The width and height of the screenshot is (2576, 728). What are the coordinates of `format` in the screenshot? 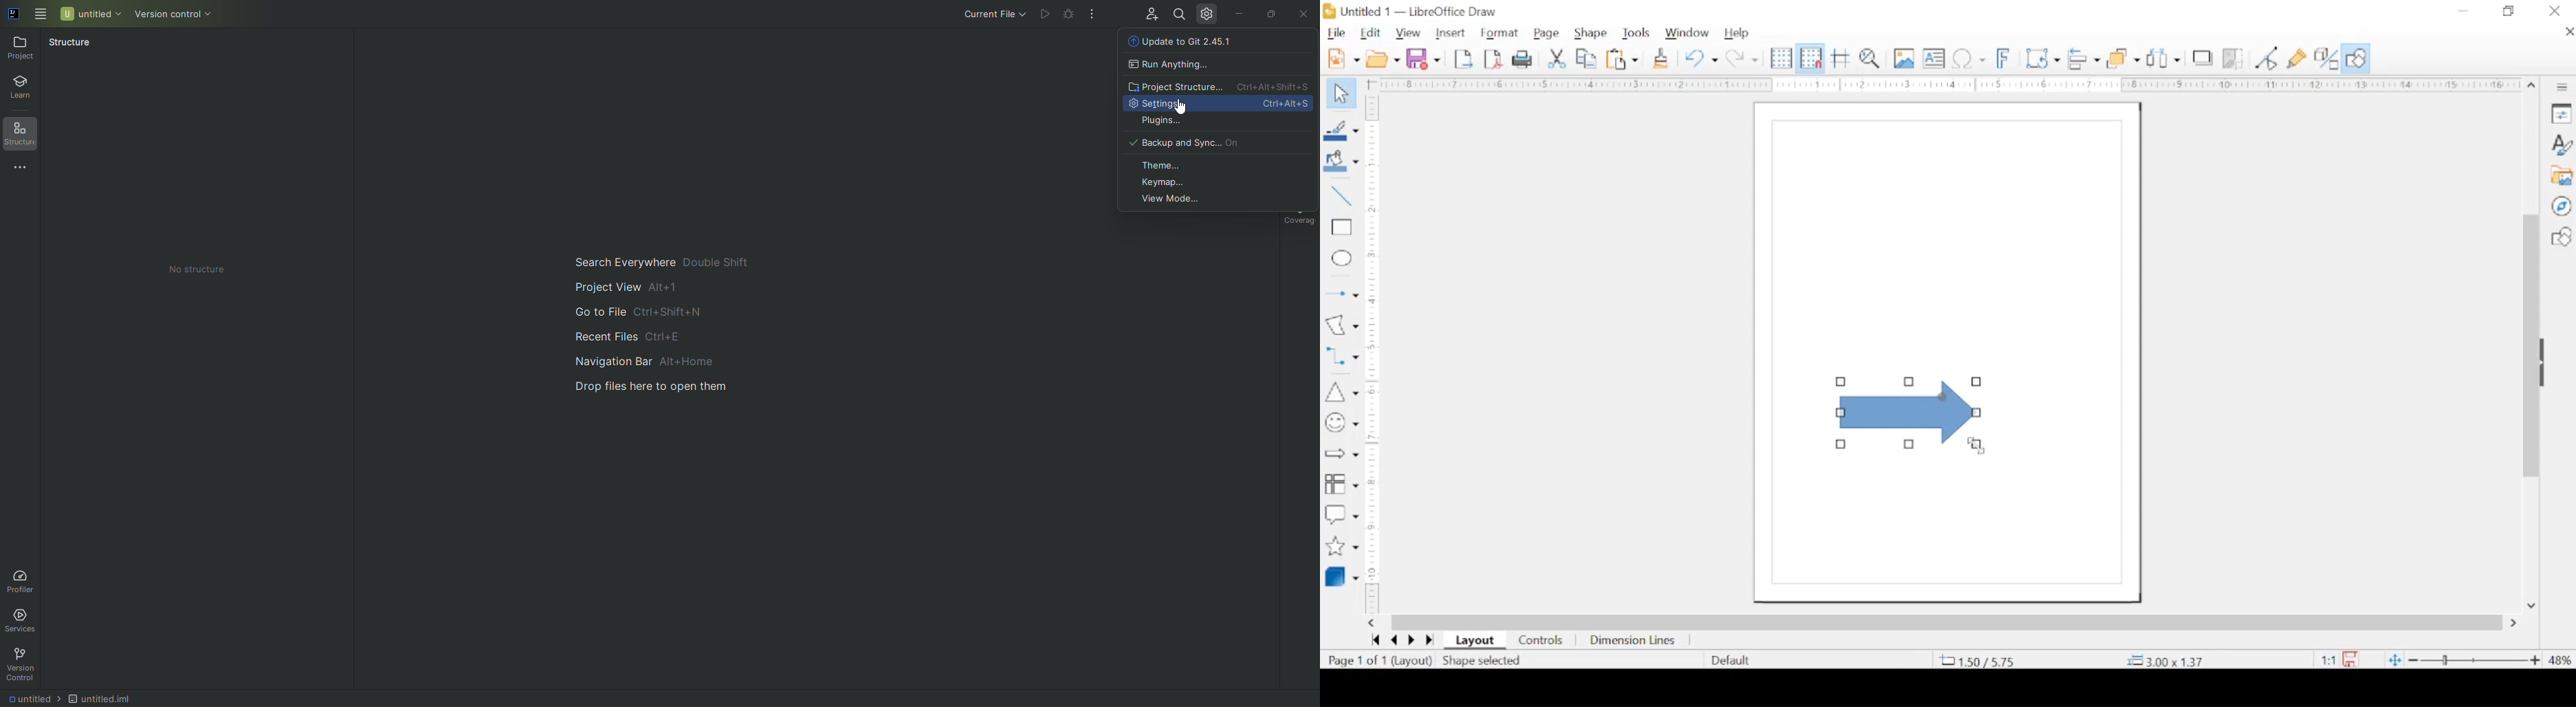 It's located at (1500, 33).